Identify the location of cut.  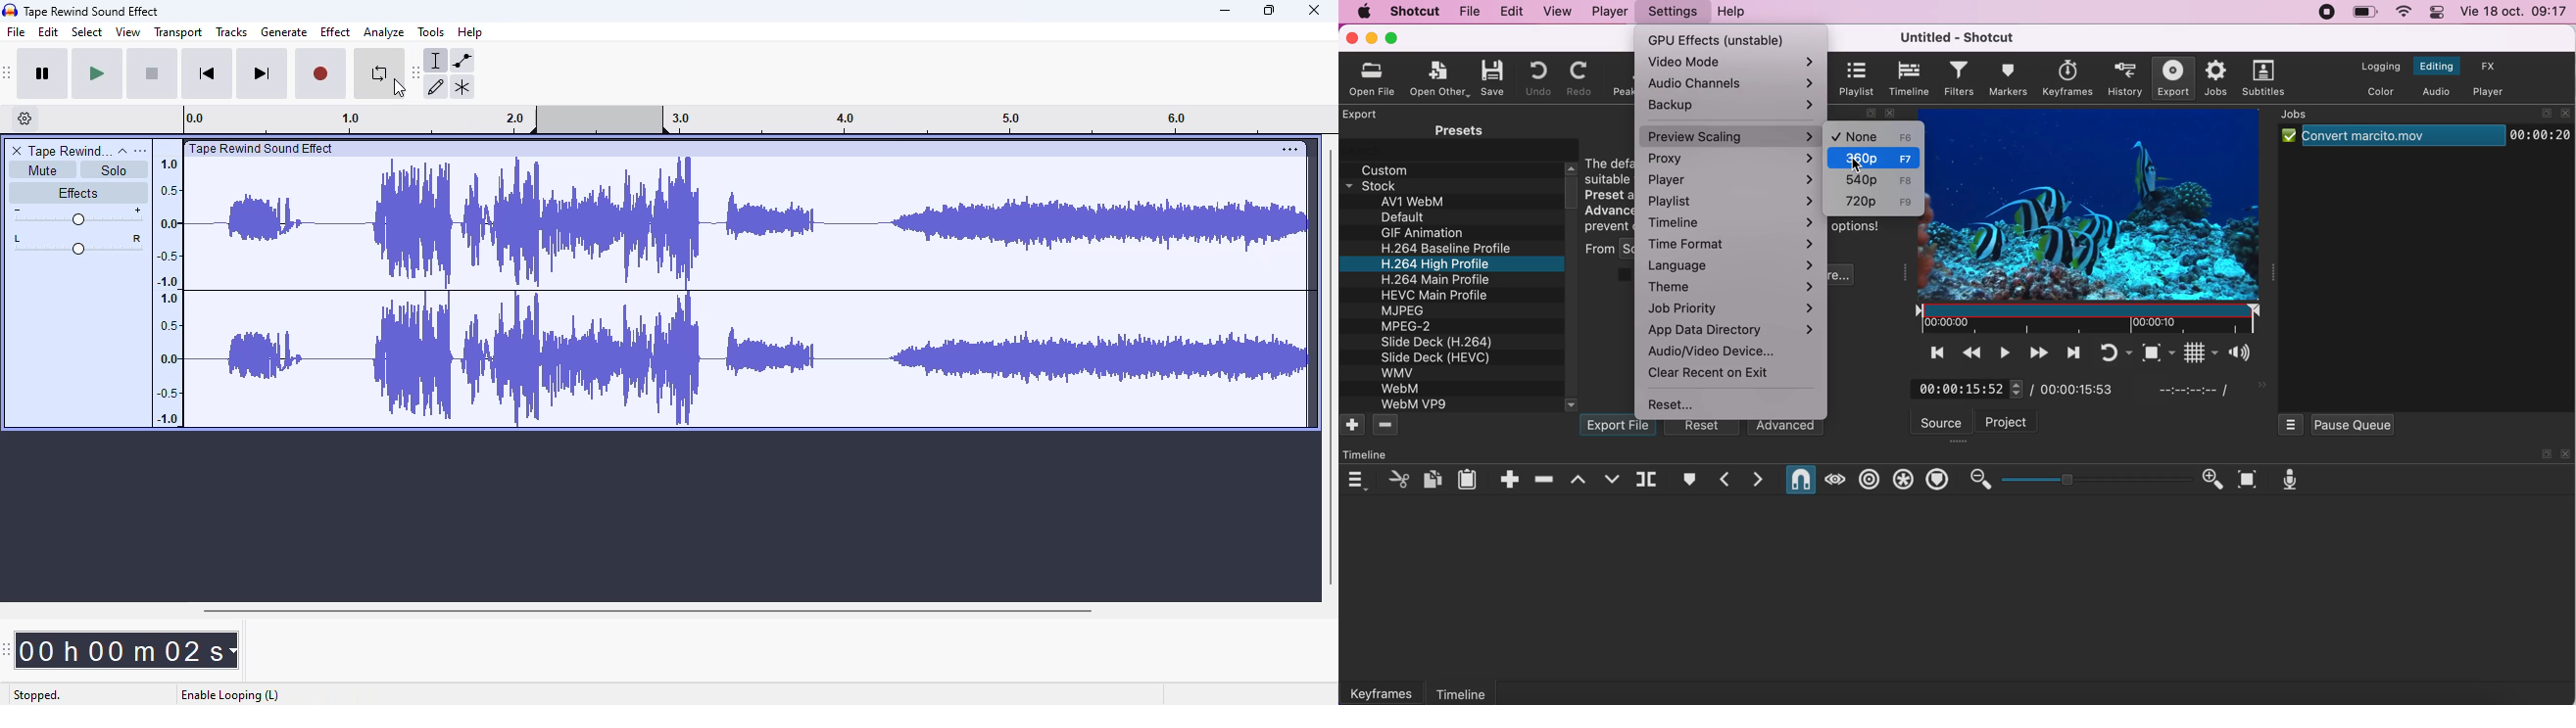
(1396, 479).